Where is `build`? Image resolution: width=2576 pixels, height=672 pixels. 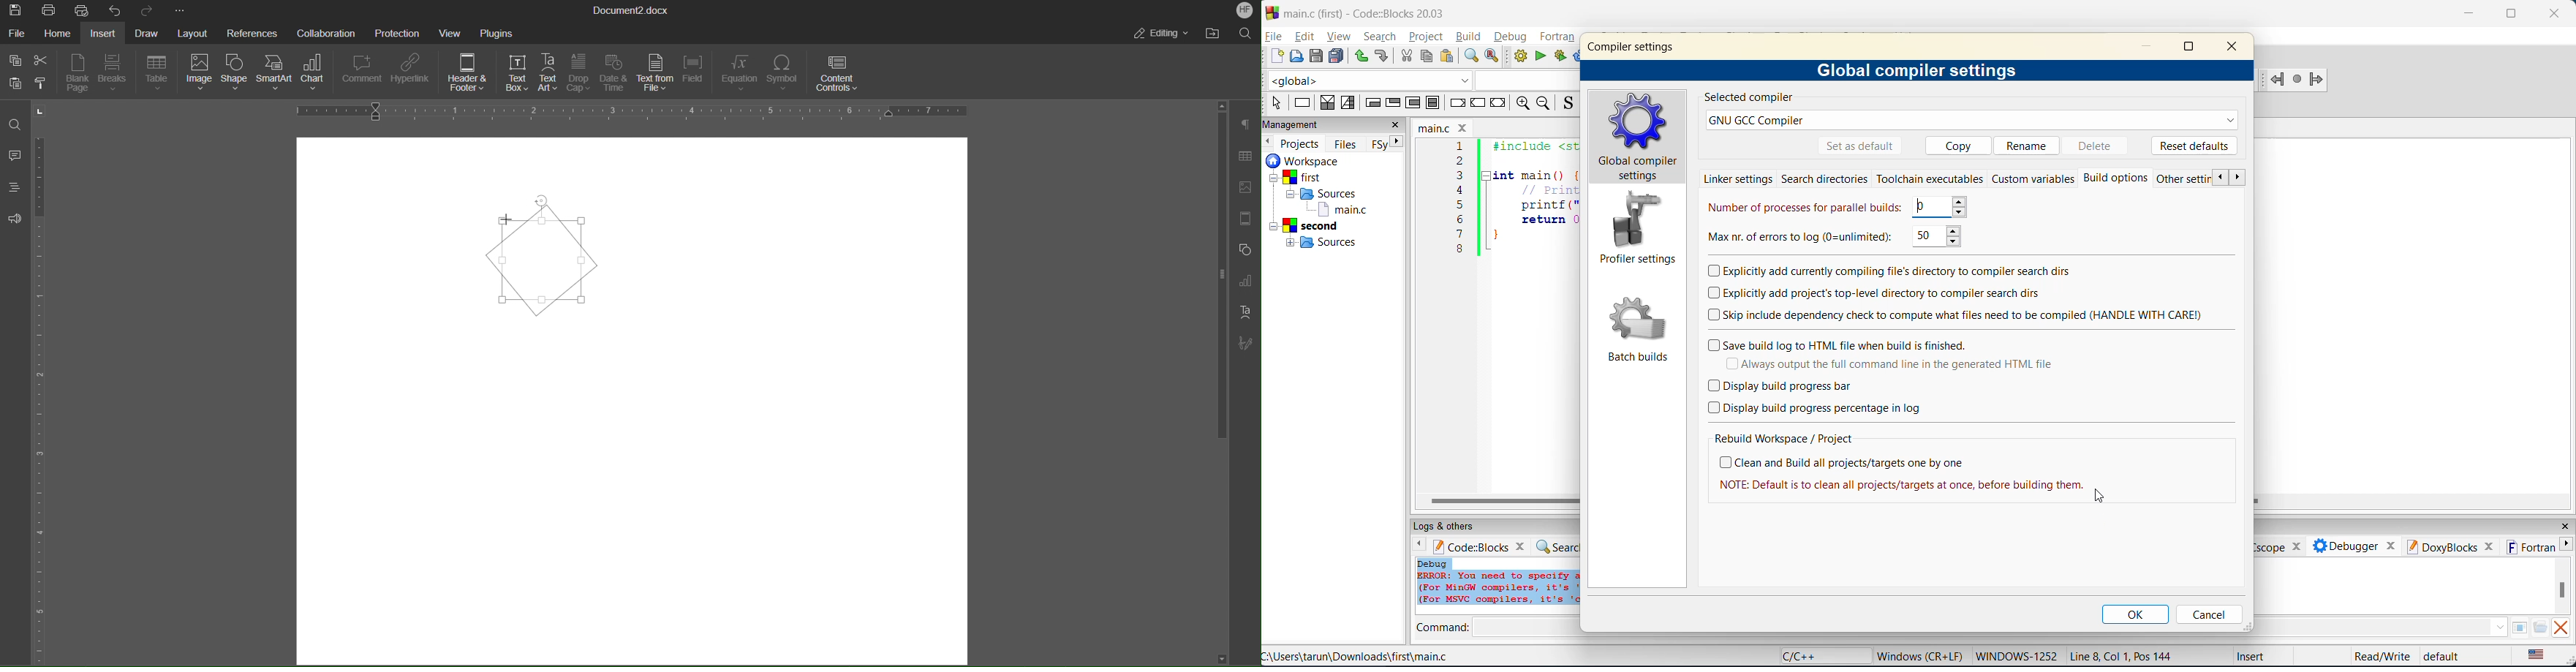 build is located at coordinates (1470, 38).